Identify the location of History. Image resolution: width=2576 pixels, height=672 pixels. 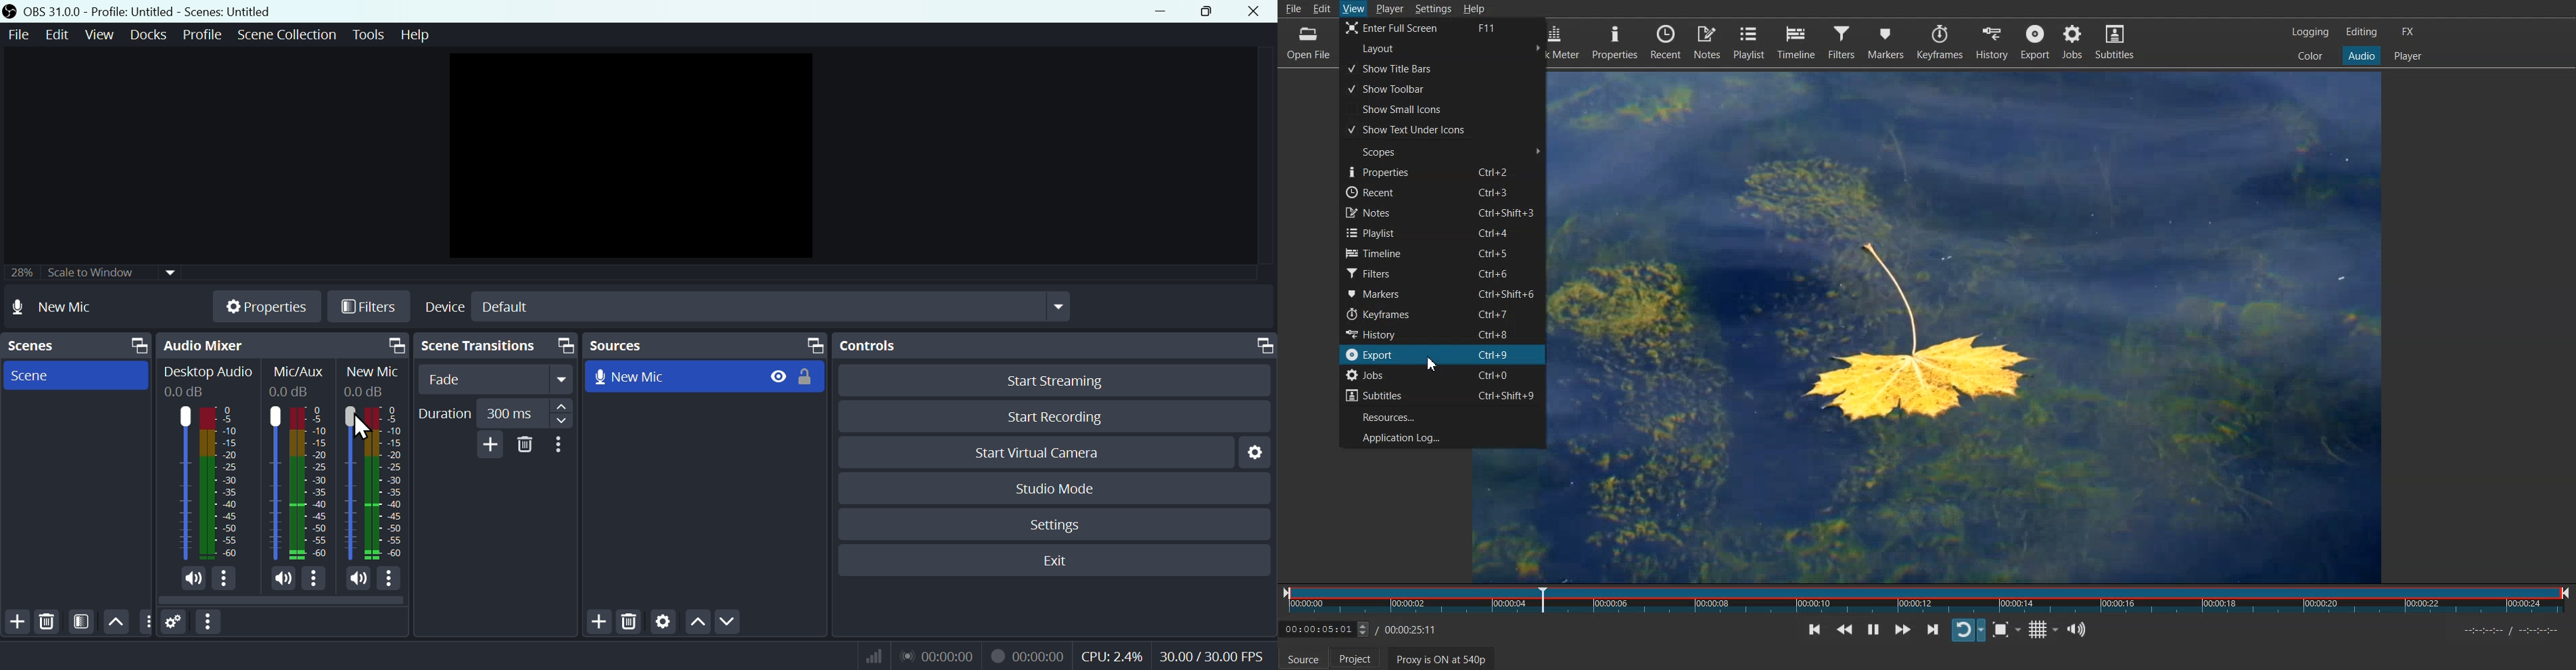
(1441, 333).